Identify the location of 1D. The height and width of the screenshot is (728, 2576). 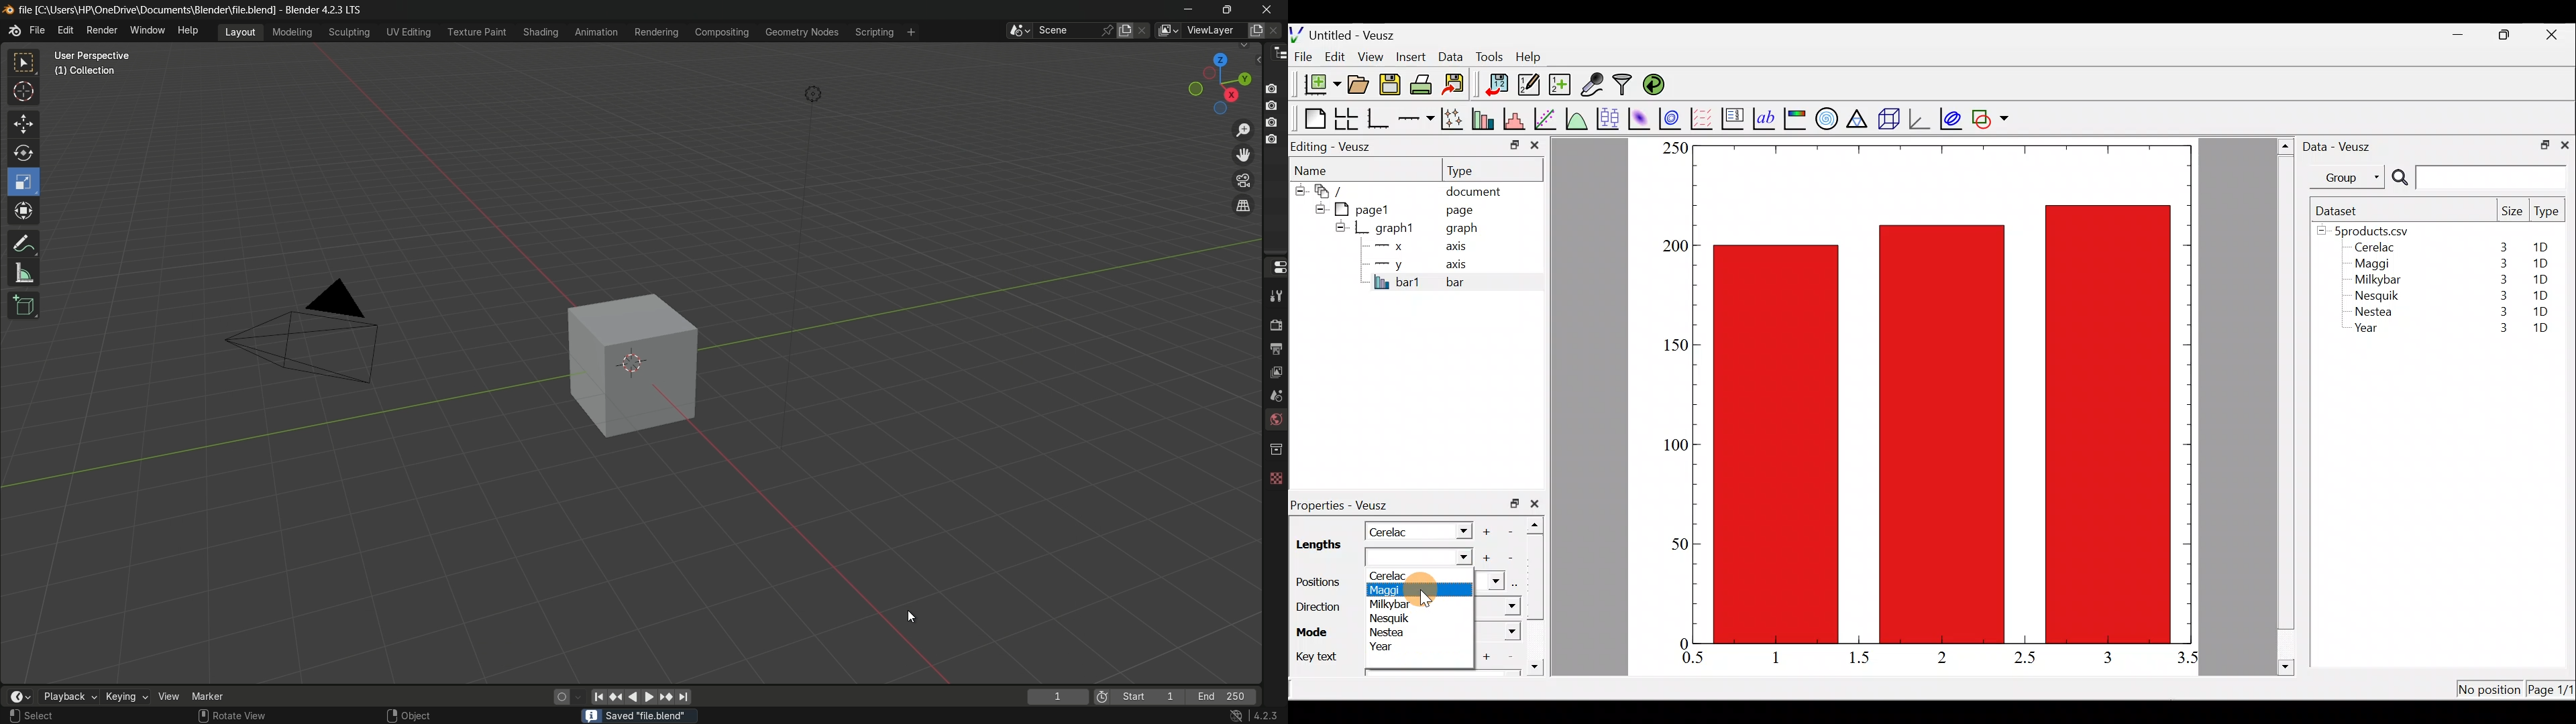
(2540, 263).